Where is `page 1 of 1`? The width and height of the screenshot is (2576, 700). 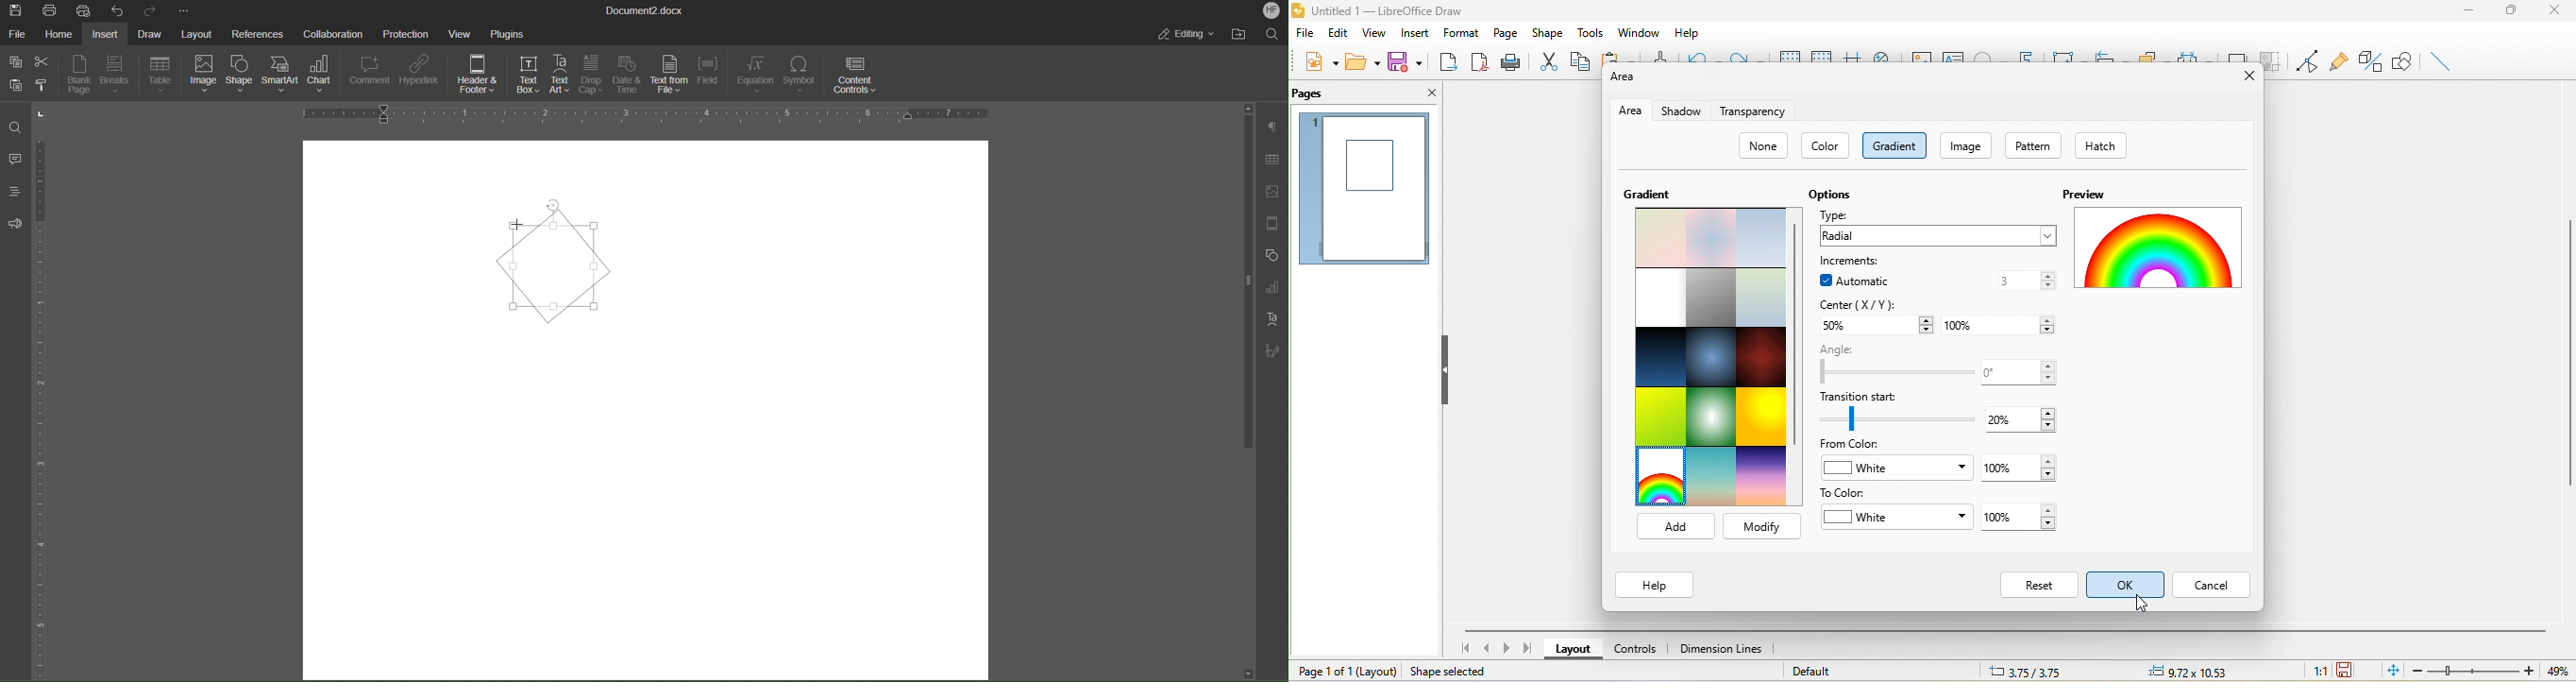
page 1 of 1 is located at coordinates (1346, 672).